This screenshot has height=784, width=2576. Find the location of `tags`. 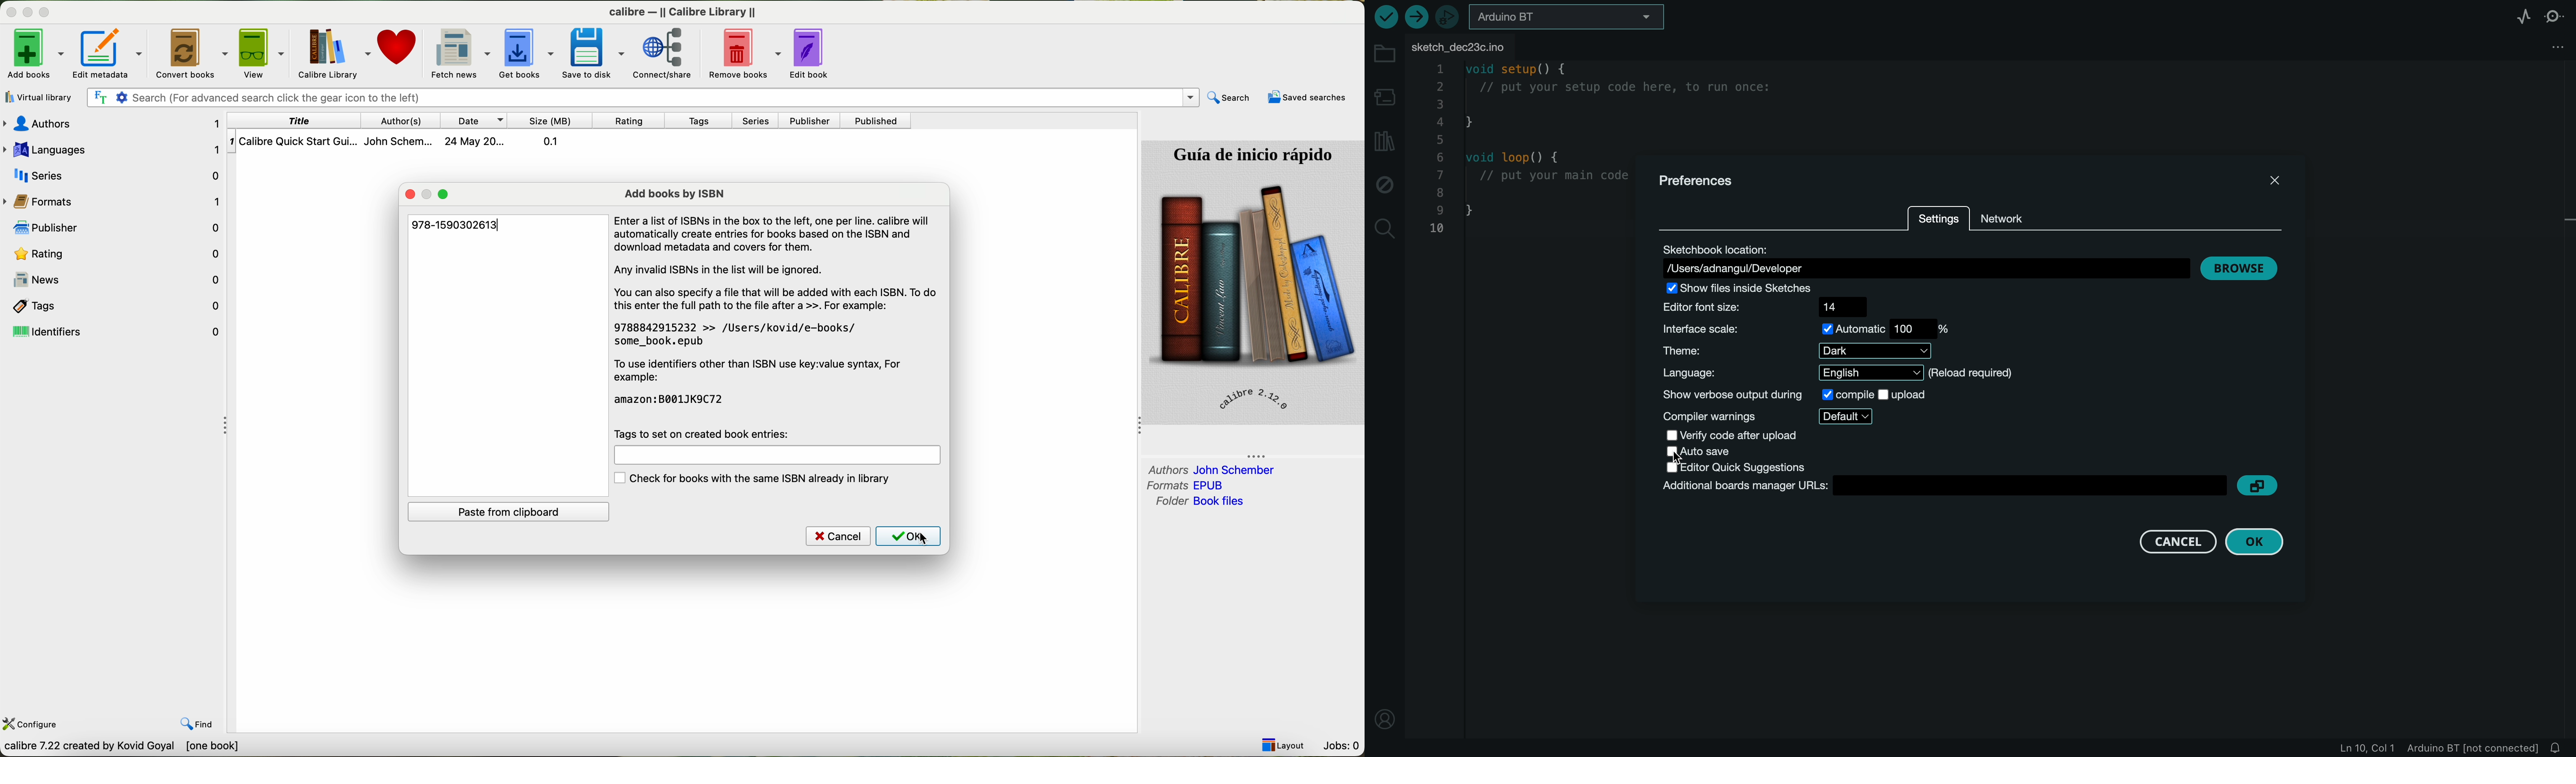

tags is located at coordinates (698, 122).